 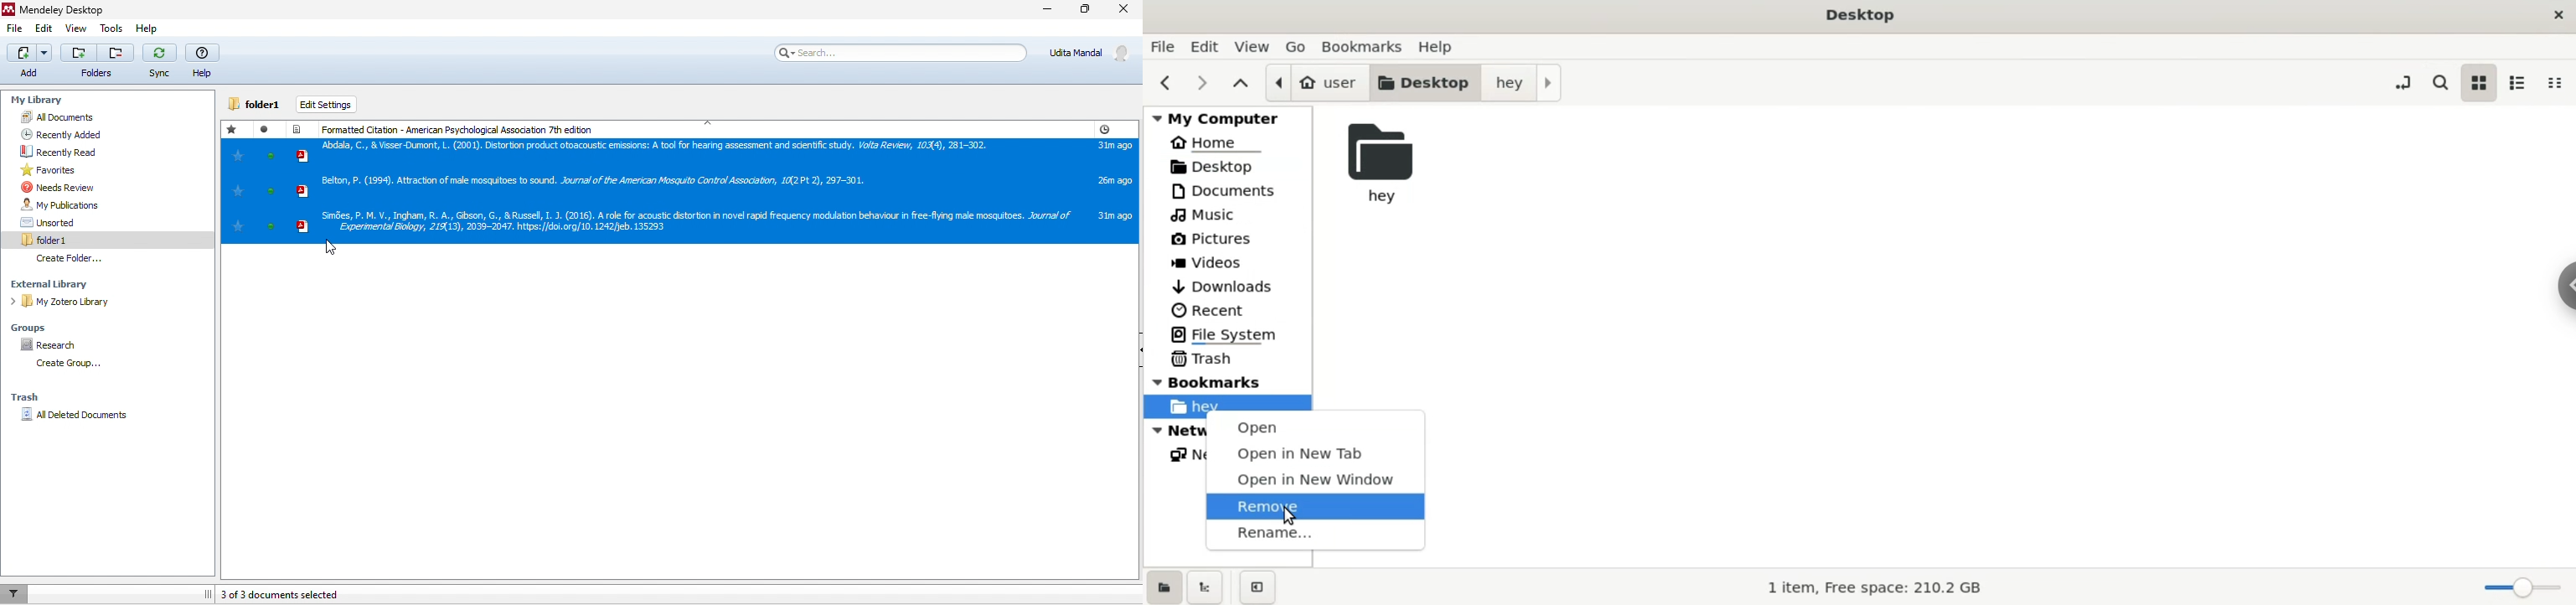 What do you see at coordinates (1092, 53) in the screenshot?
I see `account` at bounding box center [1092, 53].